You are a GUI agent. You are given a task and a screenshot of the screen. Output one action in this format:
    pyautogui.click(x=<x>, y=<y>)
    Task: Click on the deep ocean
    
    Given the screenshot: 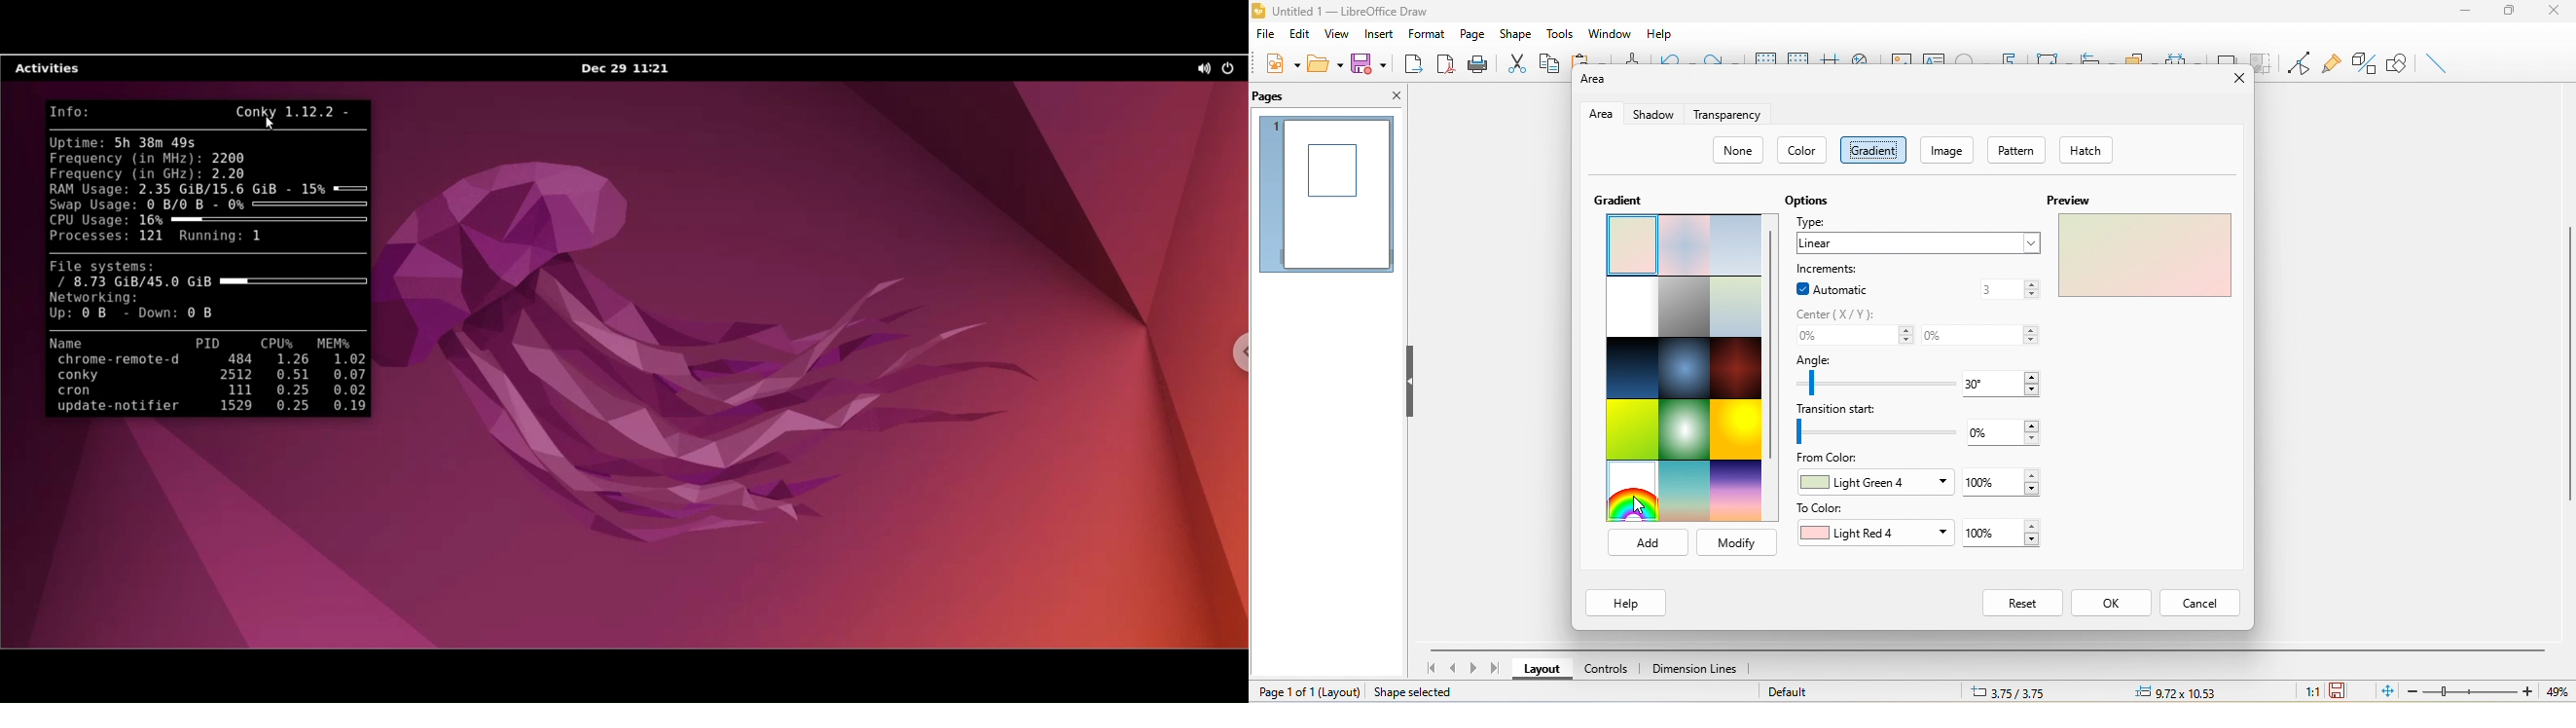 What is the action you would take?
    pyautogui.click(x=1686, y=369)
    